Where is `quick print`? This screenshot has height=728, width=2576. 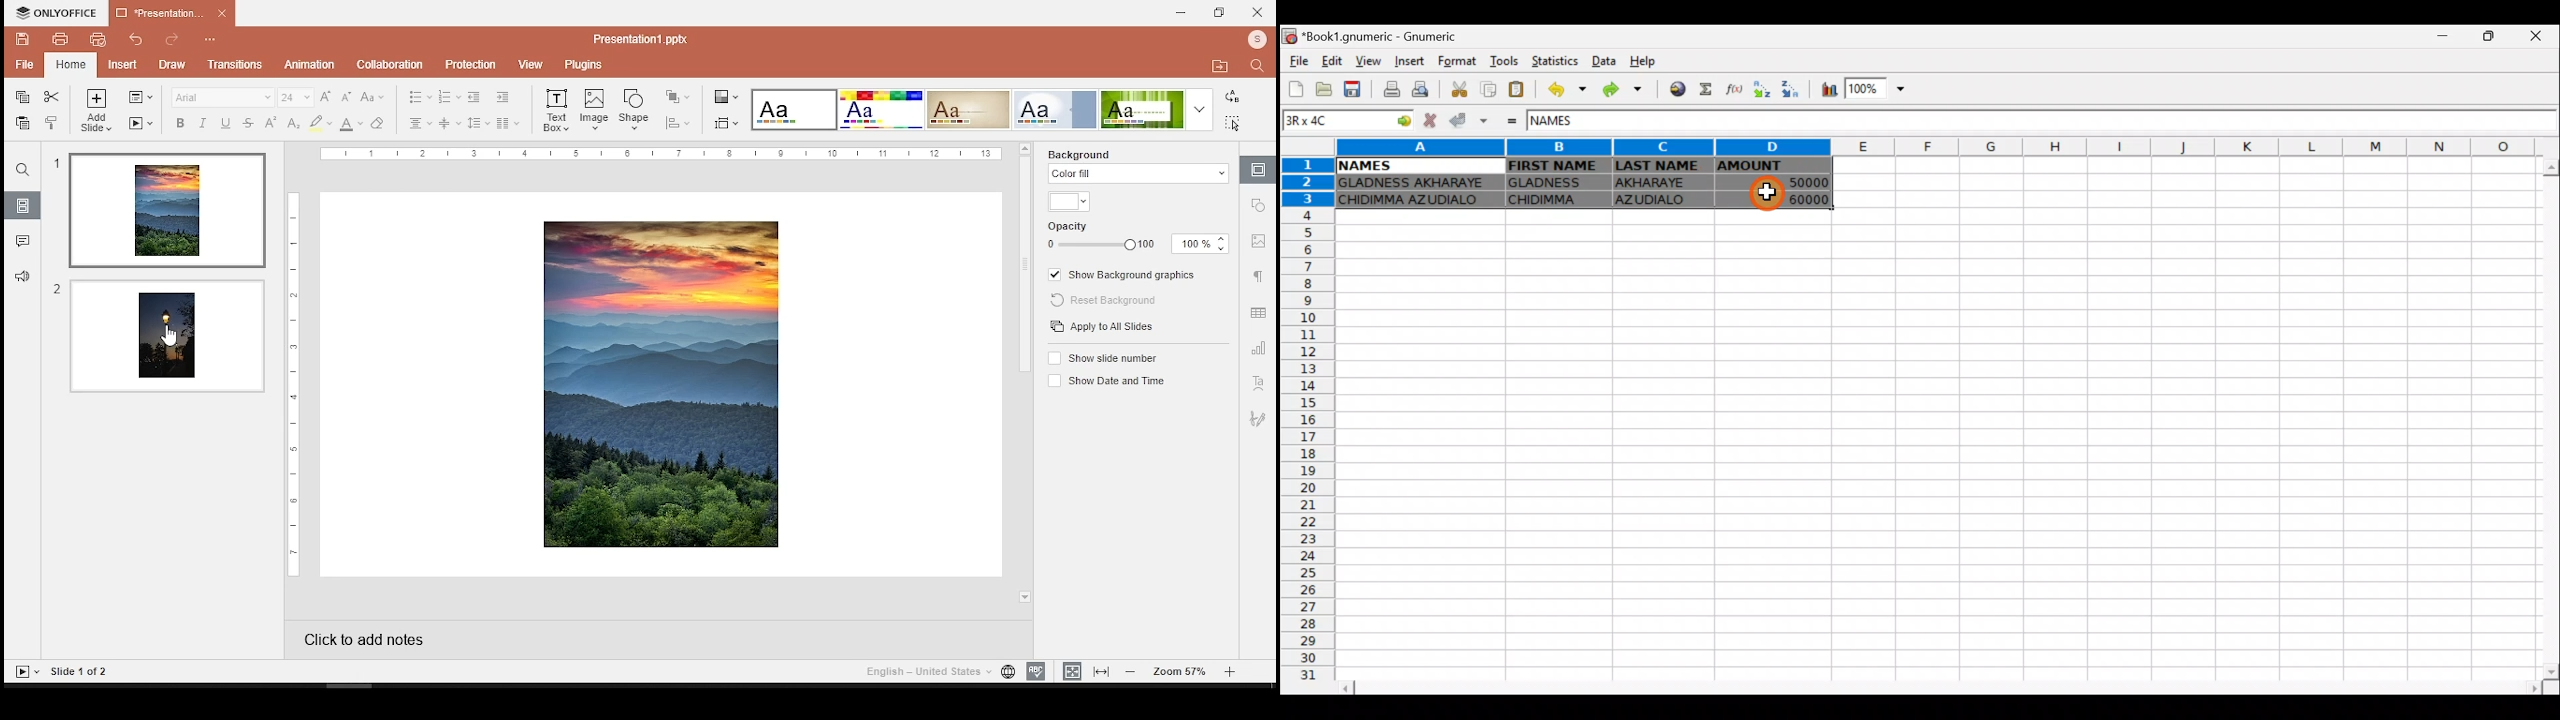 quick print is located at coordinates (69, 64).